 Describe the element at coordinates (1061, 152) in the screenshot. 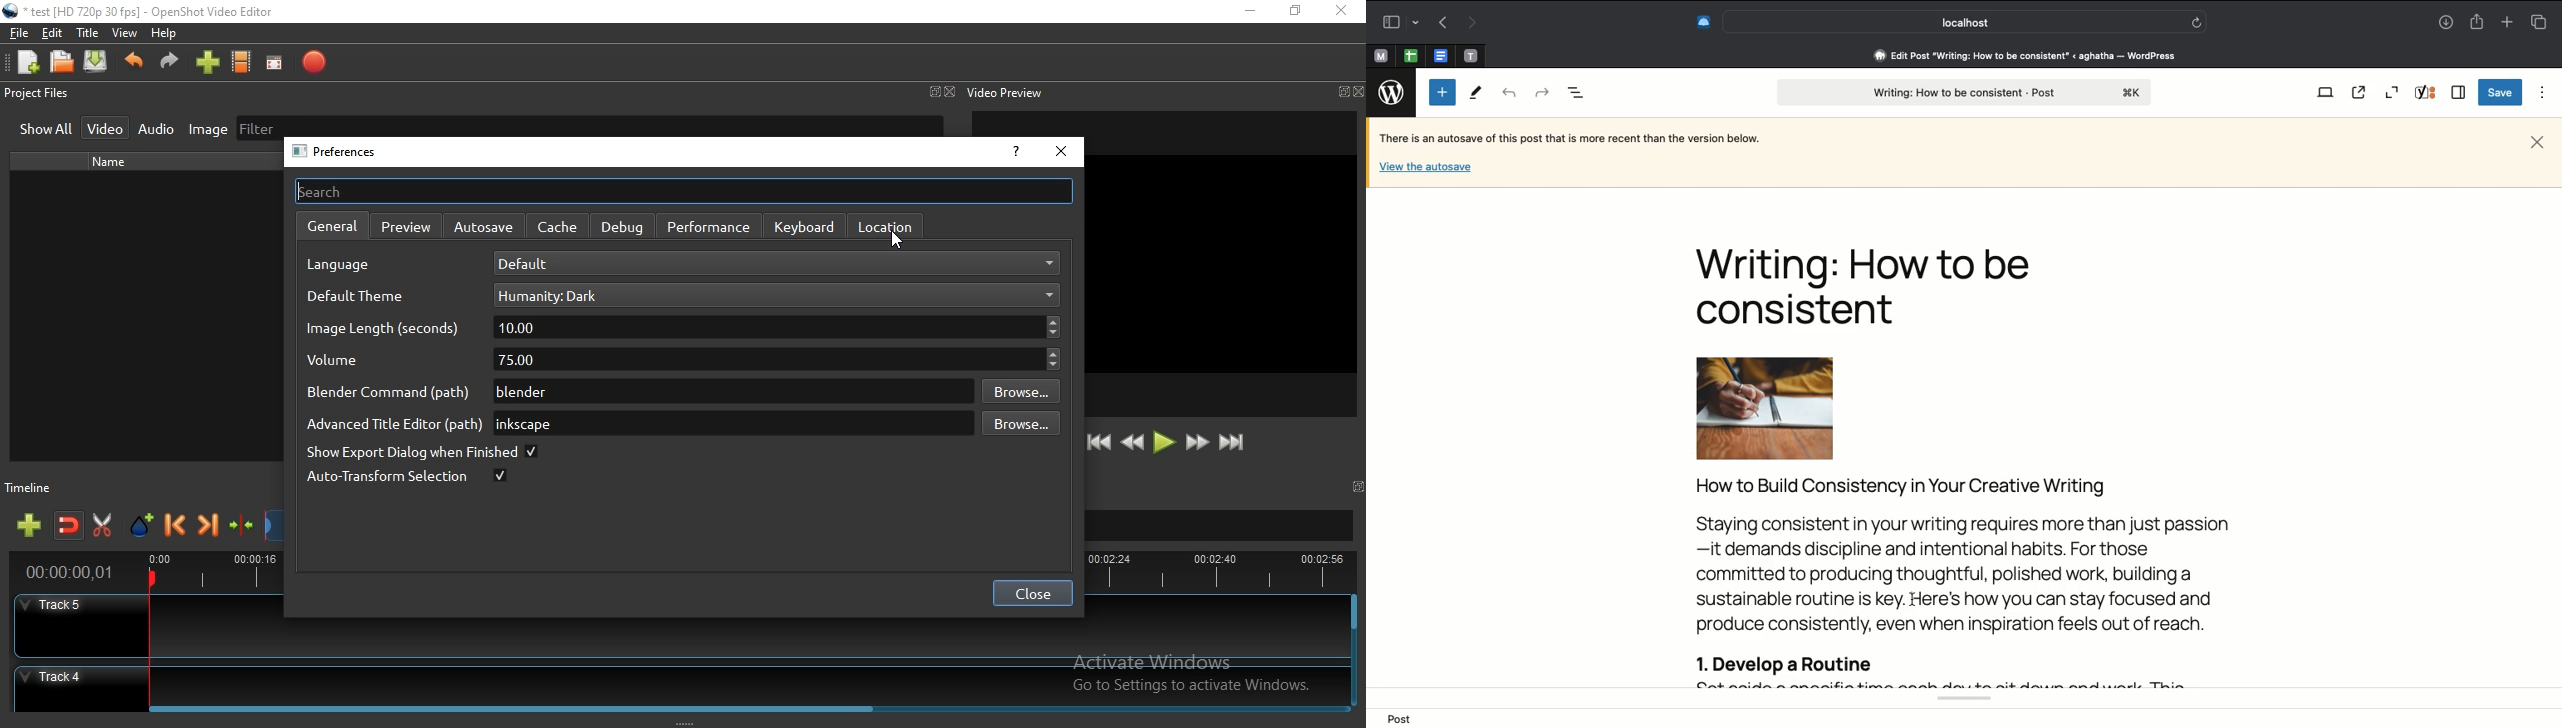

I see `close` at that location.